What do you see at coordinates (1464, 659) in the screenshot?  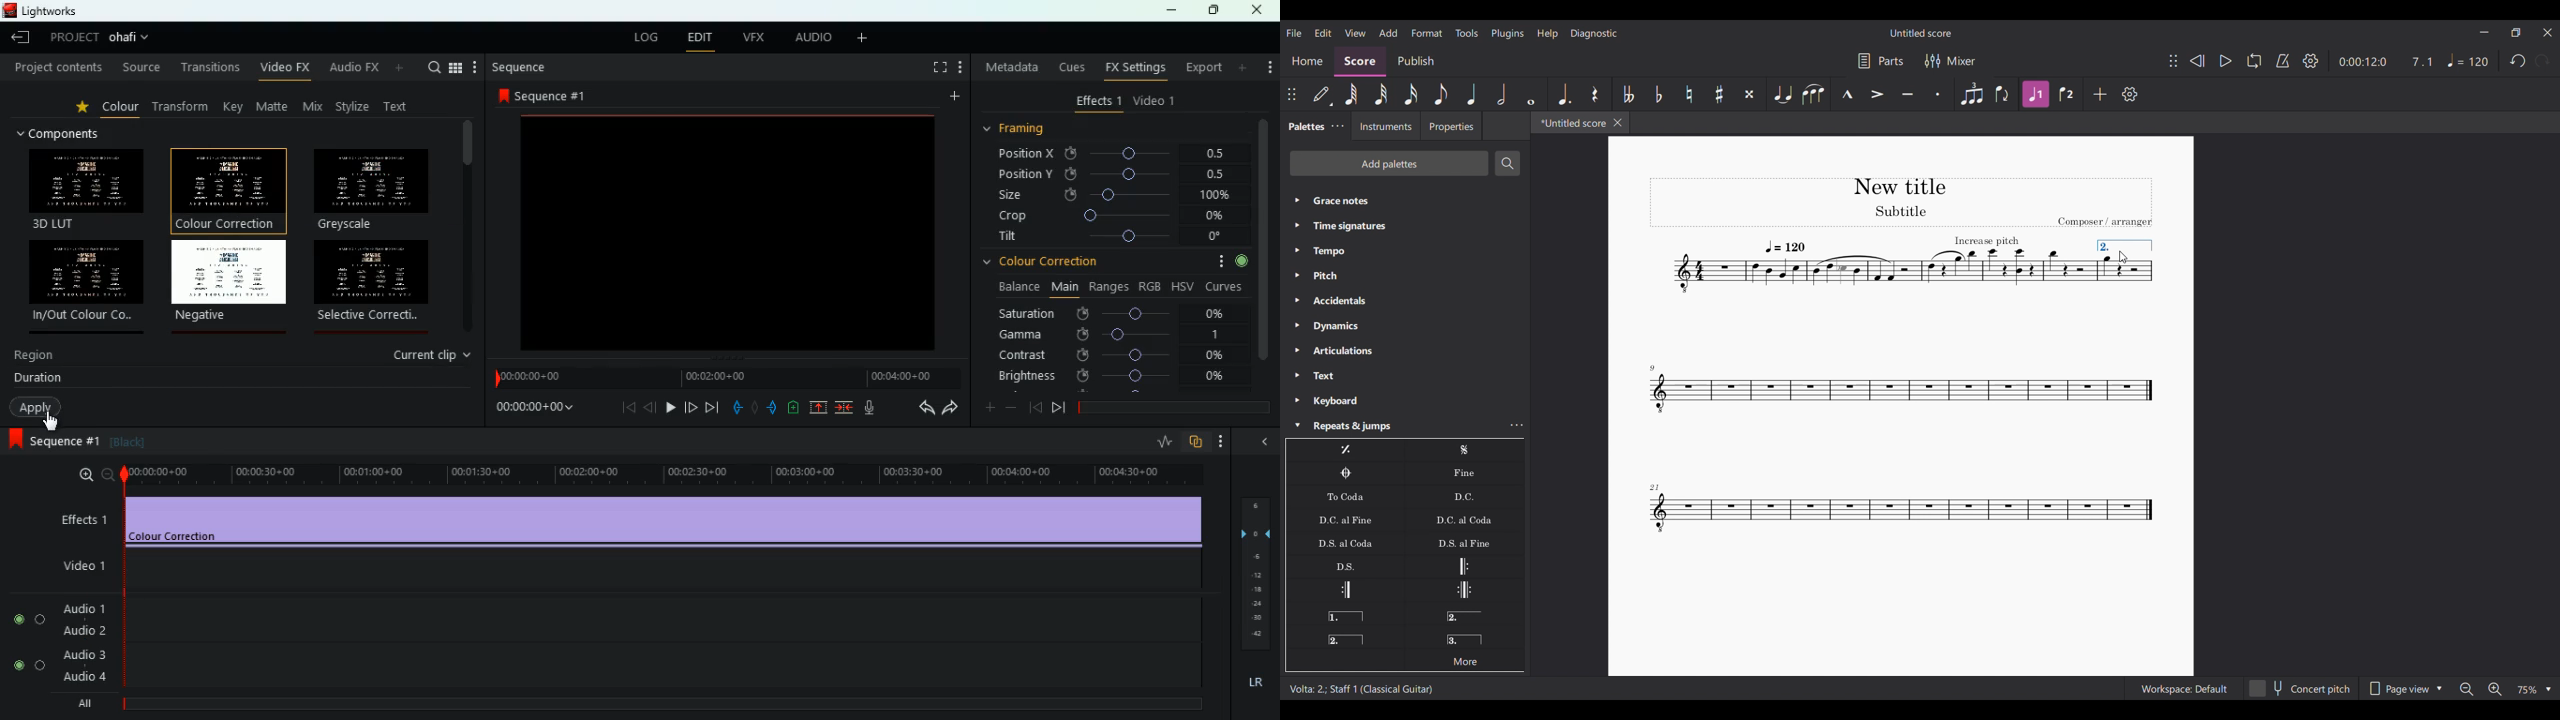 I see `More` at bounding box center [1464, 659].